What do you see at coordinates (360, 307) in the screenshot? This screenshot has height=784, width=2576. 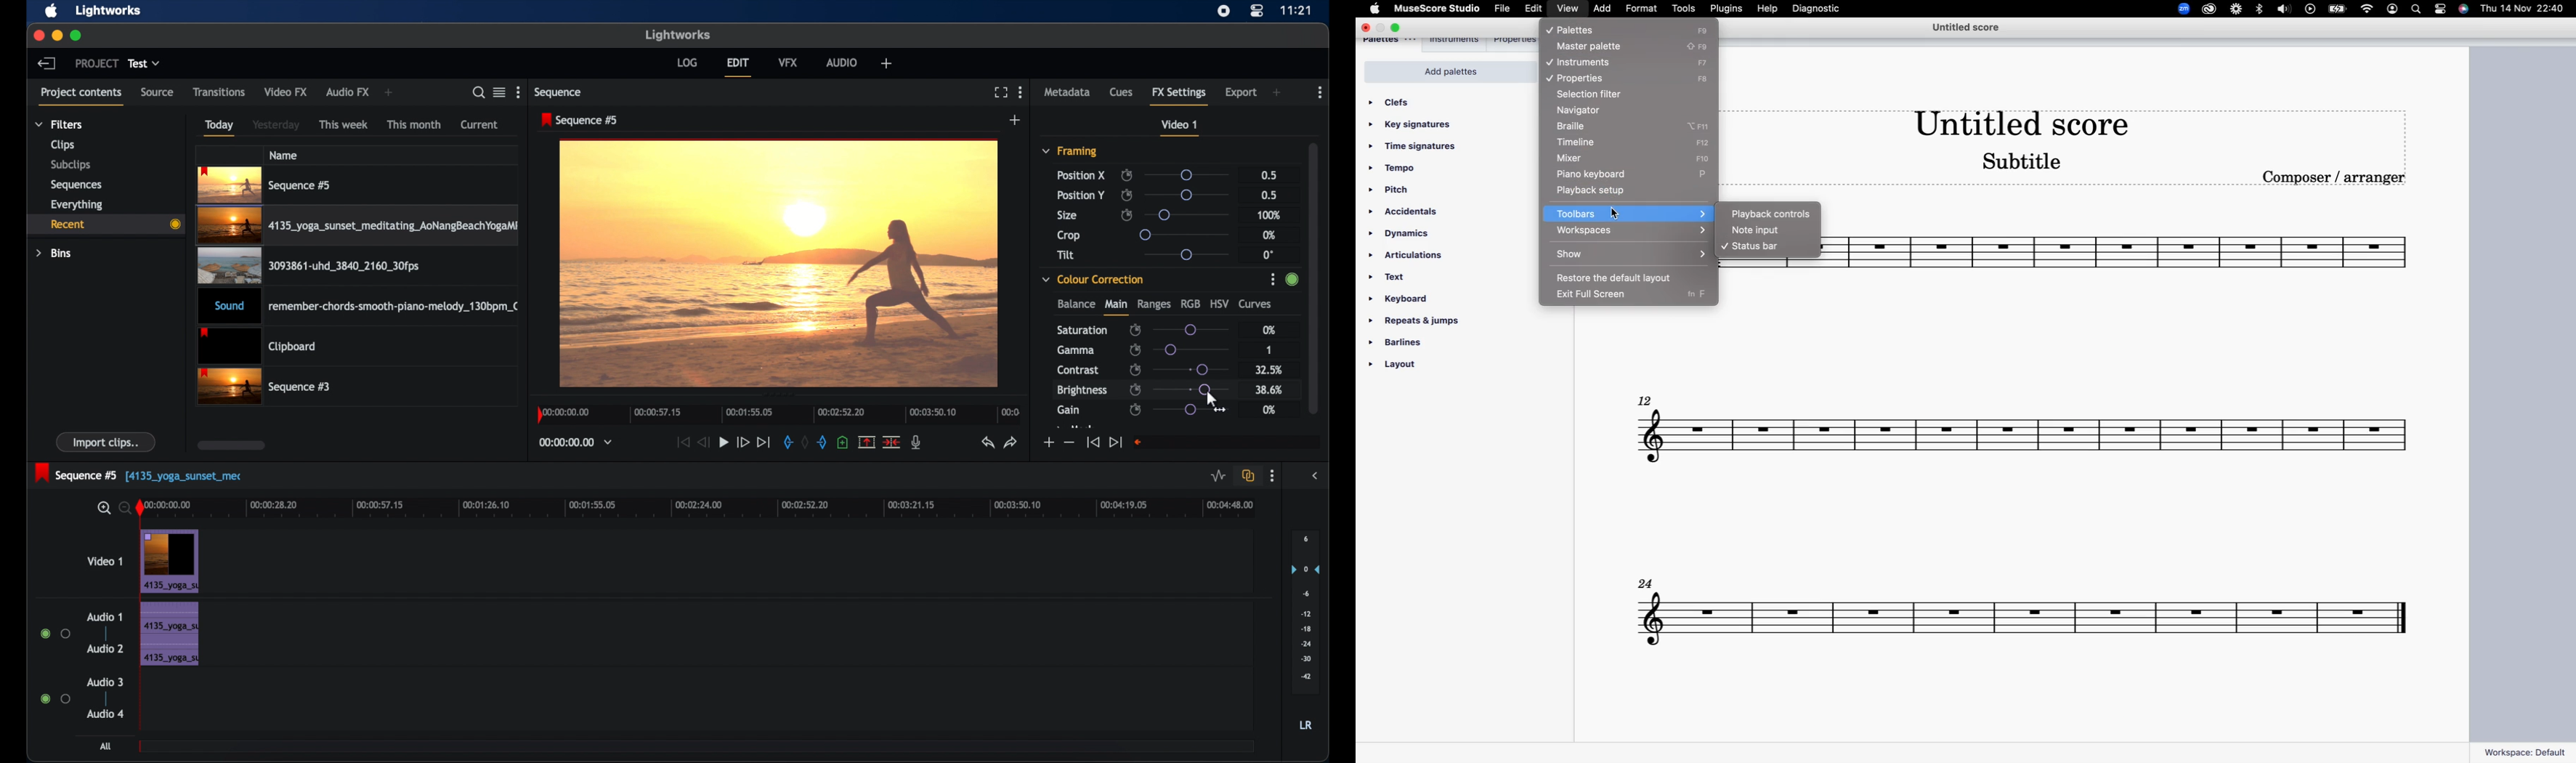 I see `audio clip` at bounding box center [360, 307].